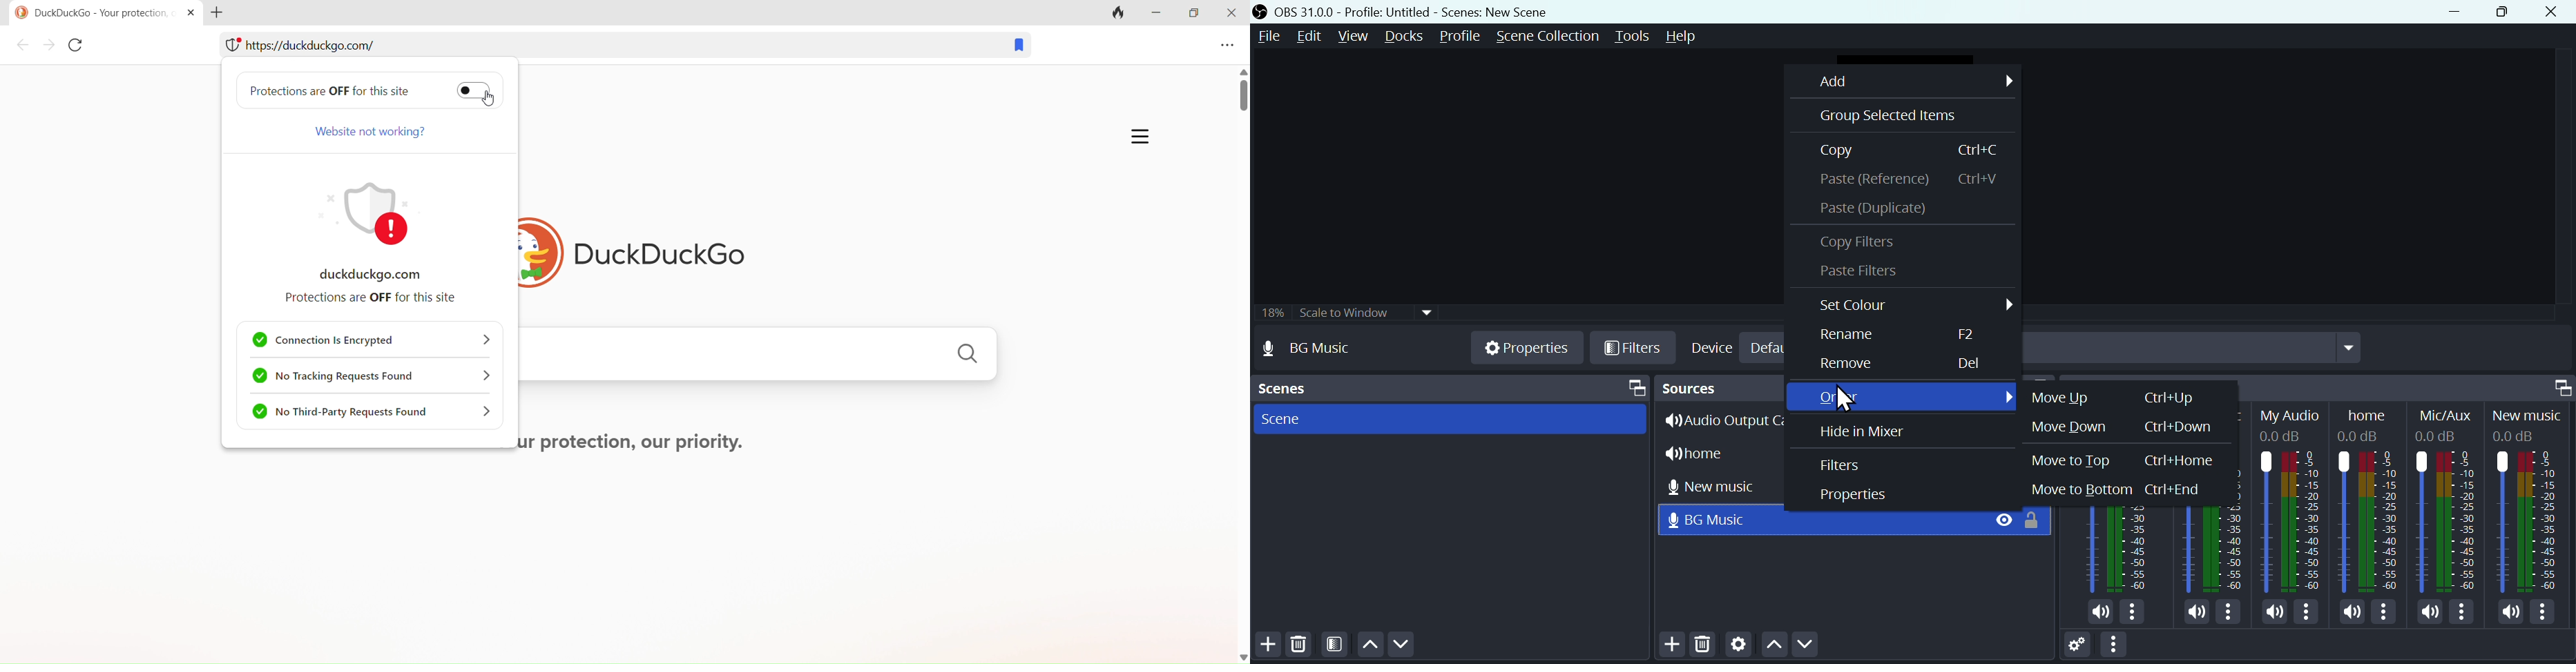 This screenshot has width=2576, height=672. What do you see at coordinates (1365, 311) in the screenshot?
I see `Scale to window` at bounding box center [1365, 311].